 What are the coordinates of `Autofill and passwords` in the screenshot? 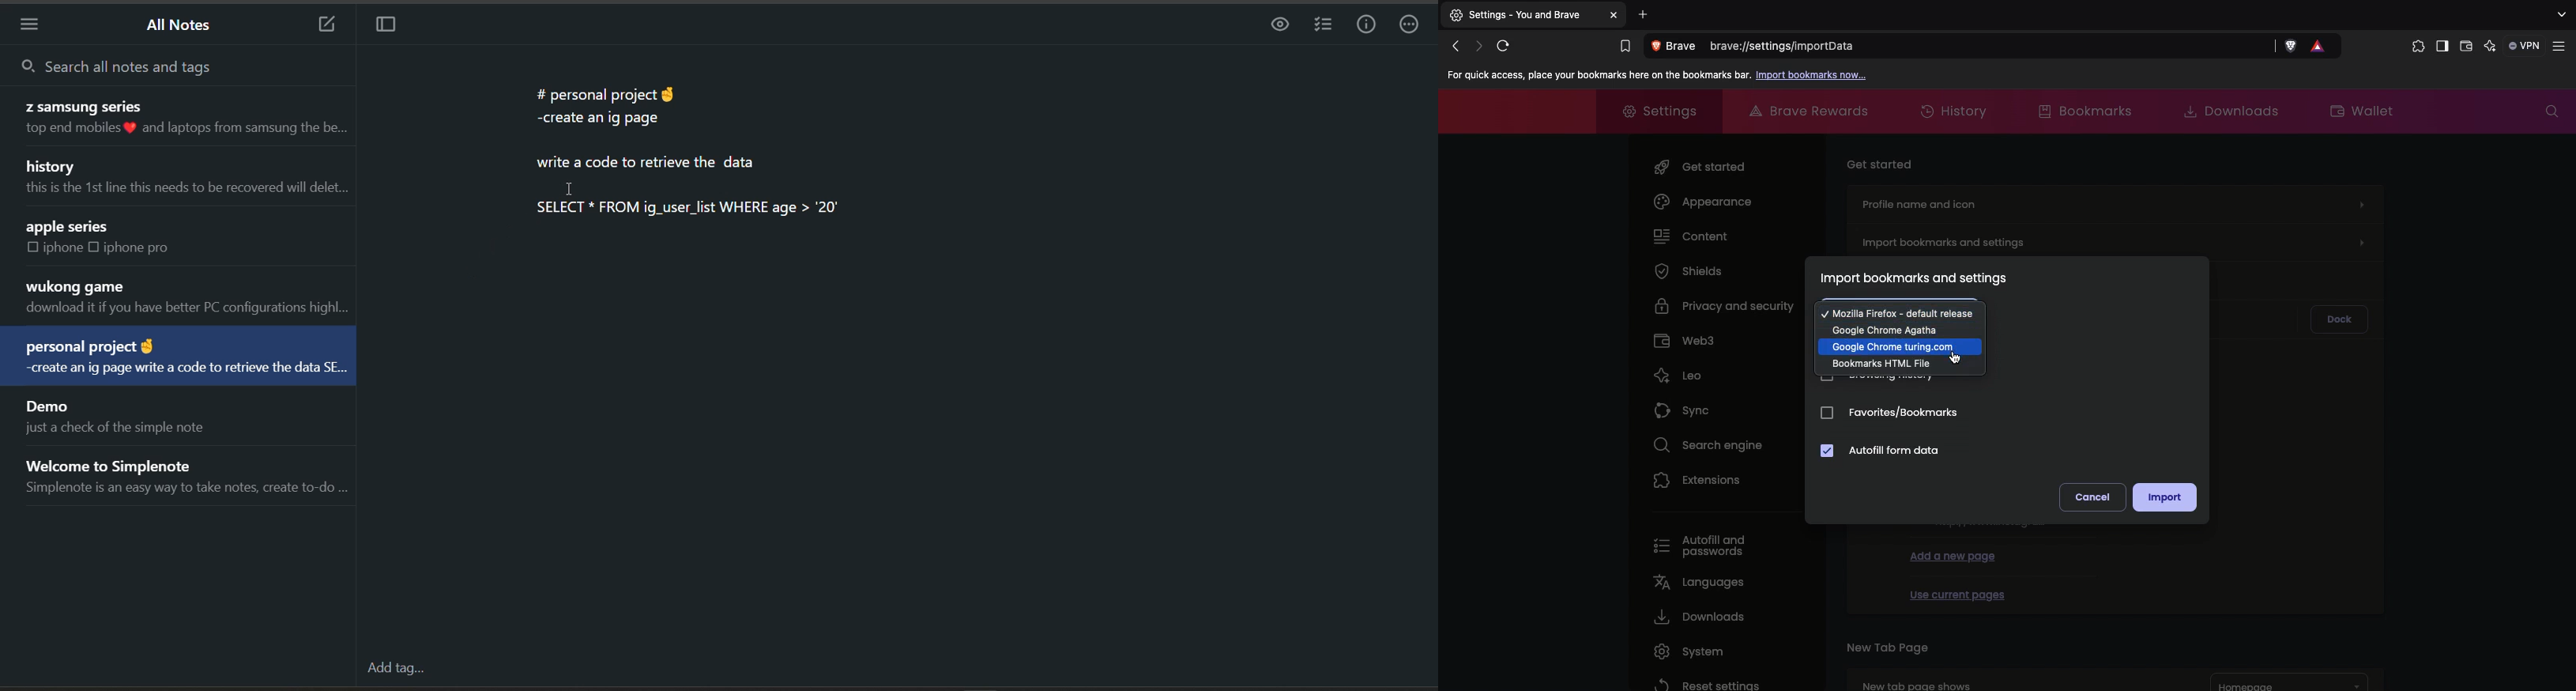 It's located at (1706, 547).